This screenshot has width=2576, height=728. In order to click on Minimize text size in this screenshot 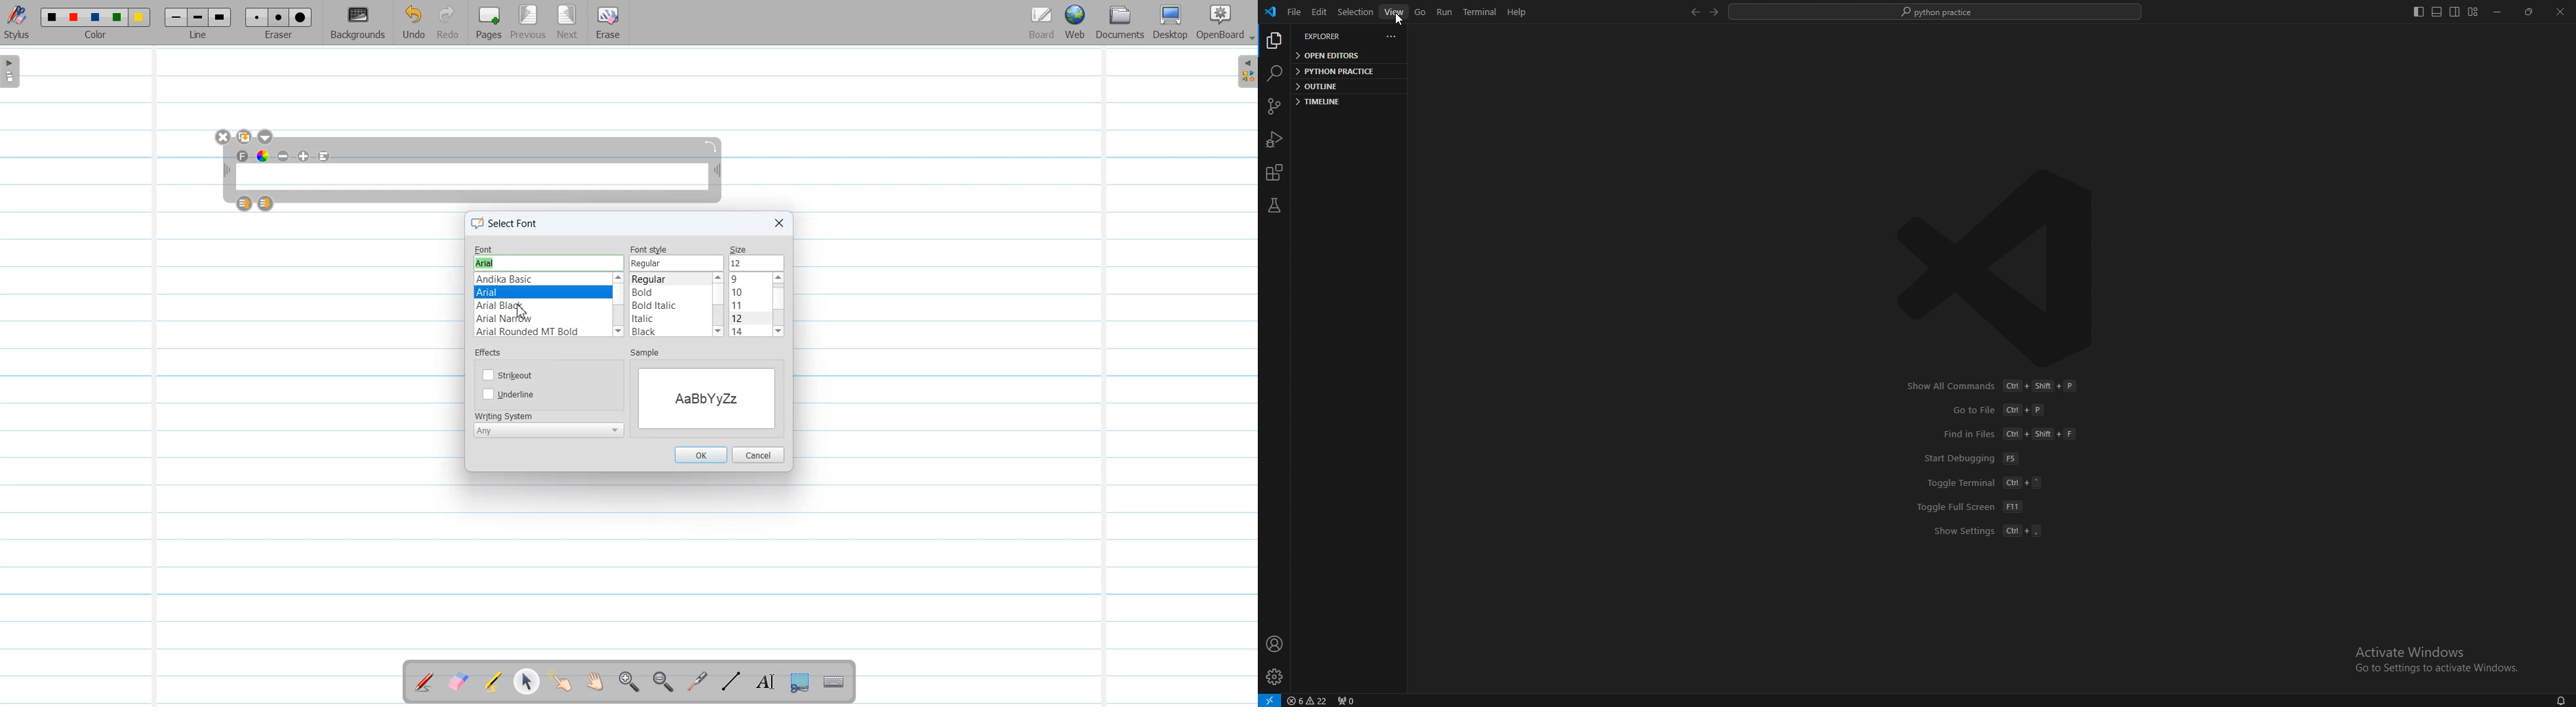, I will do `click(284, 156)`.